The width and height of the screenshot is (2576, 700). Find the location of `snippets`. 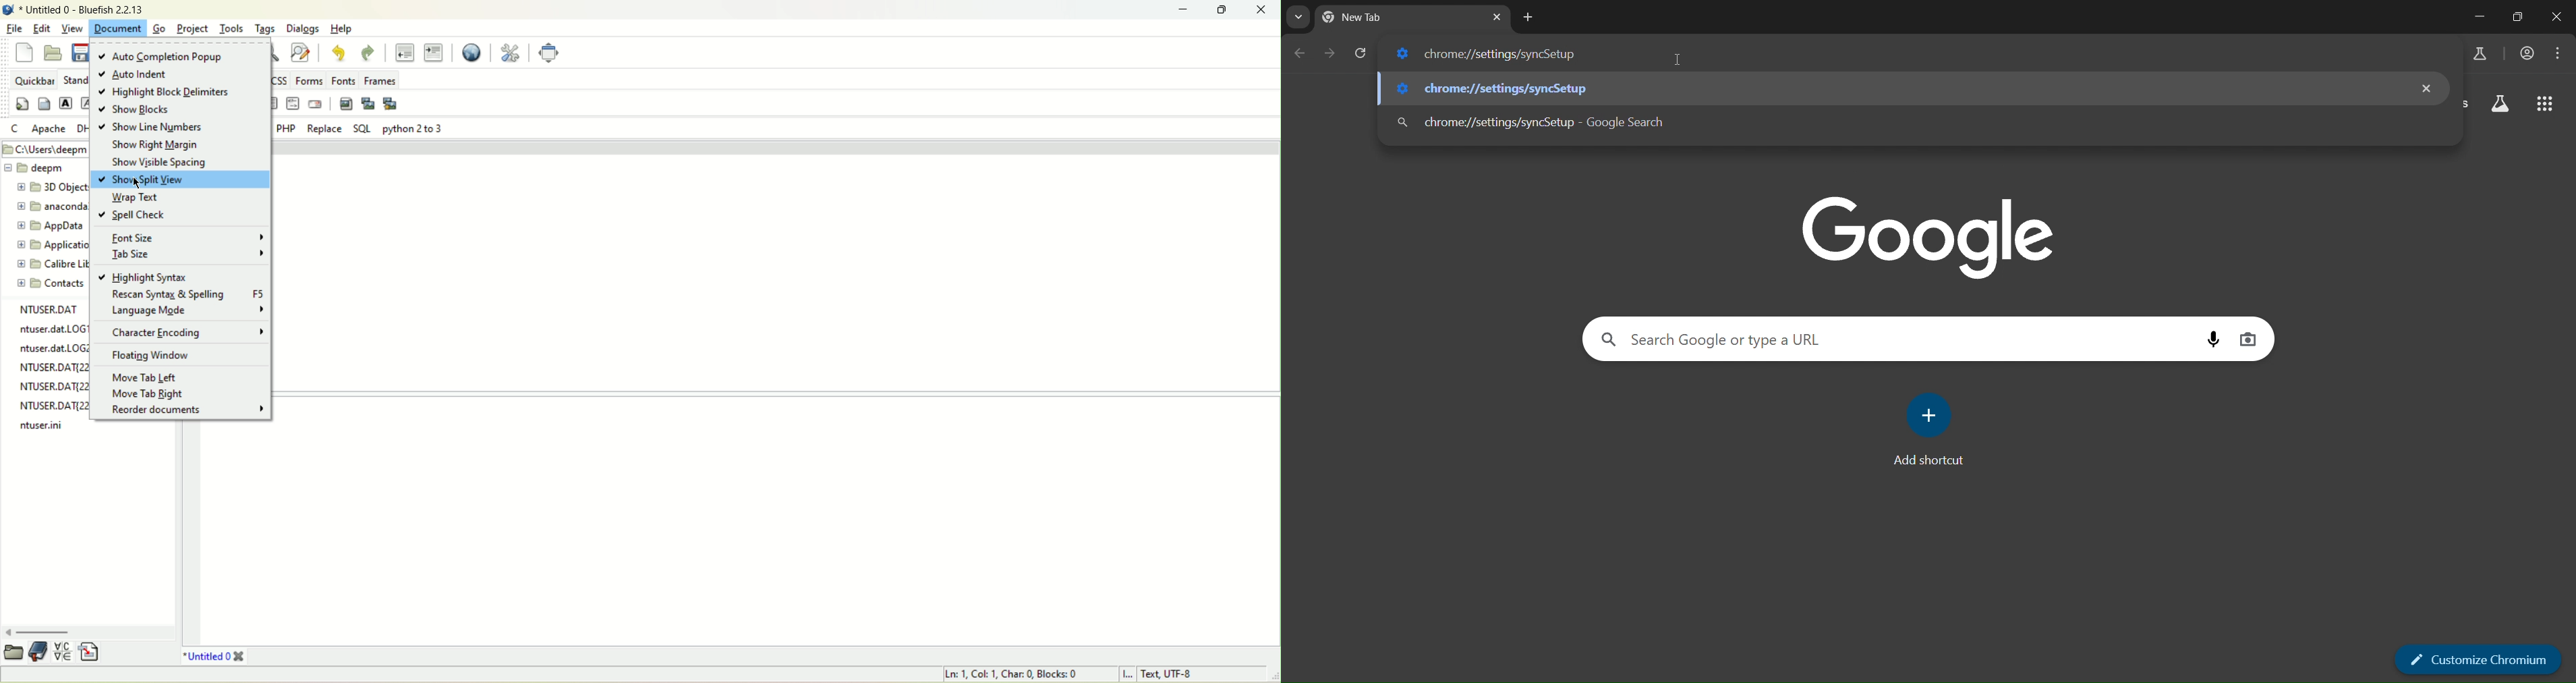

snippets is located at coordinates (95, 653).